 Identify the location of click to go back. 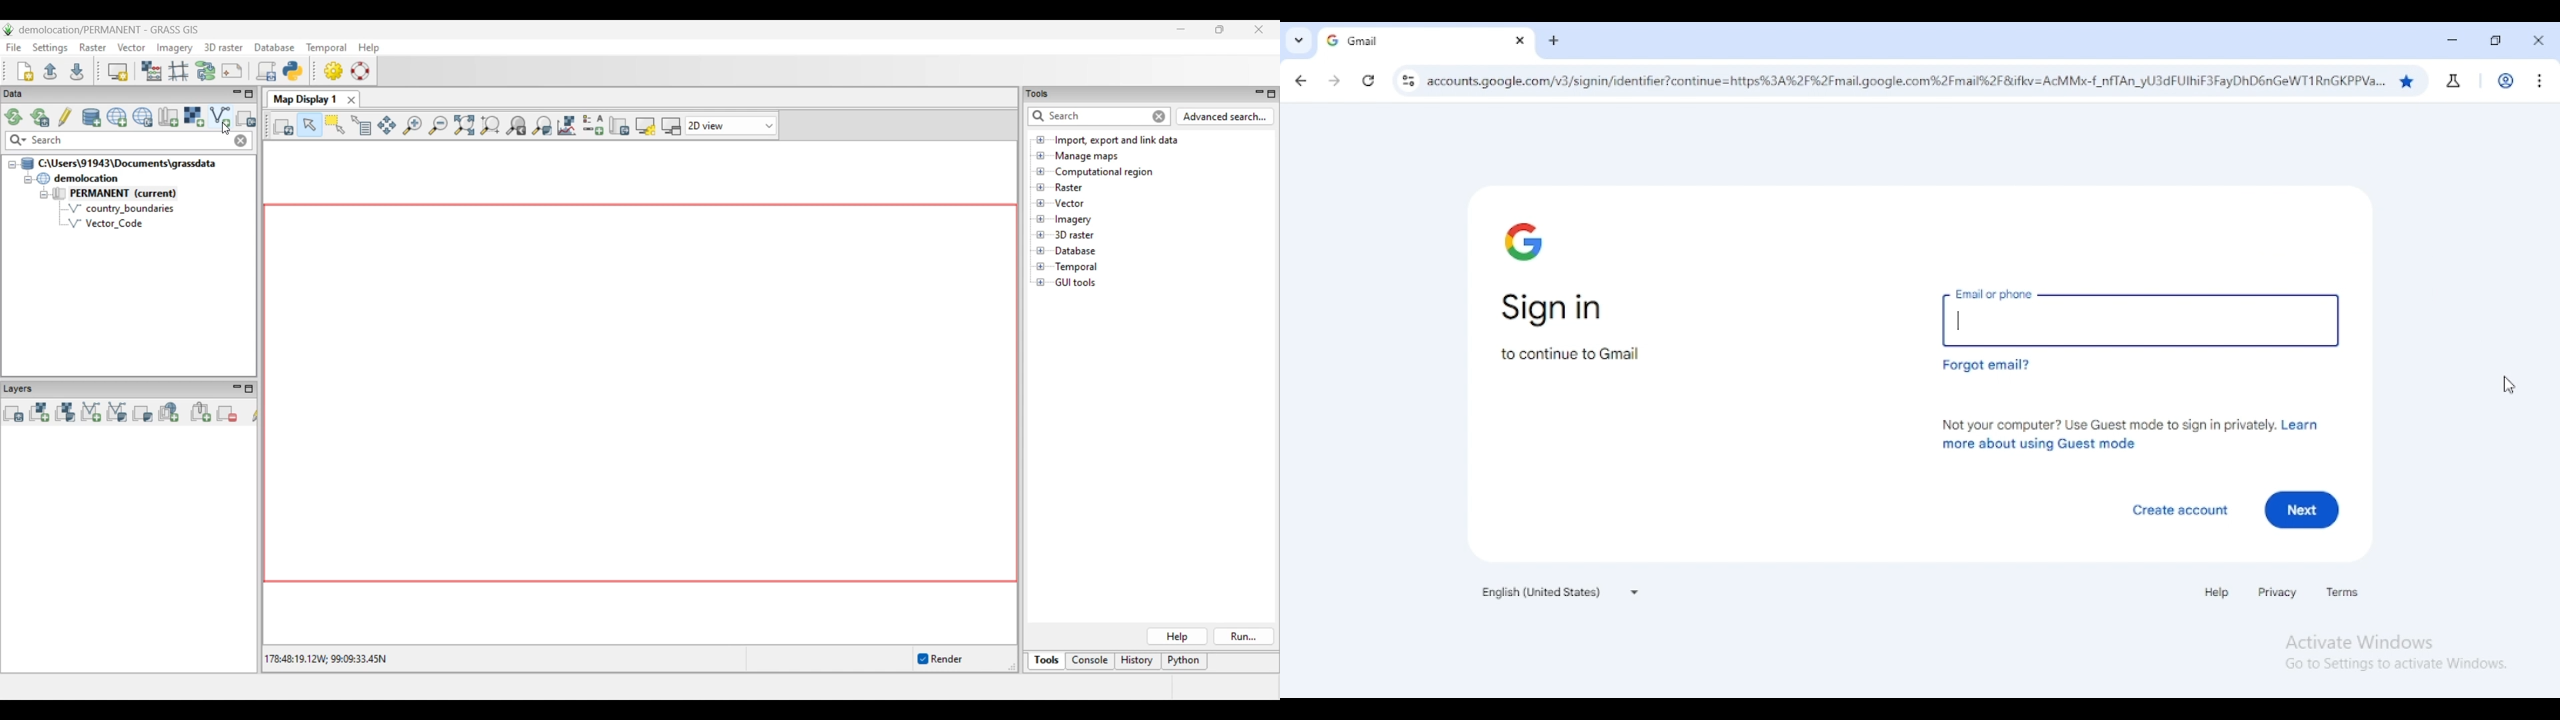
(1302, 82).